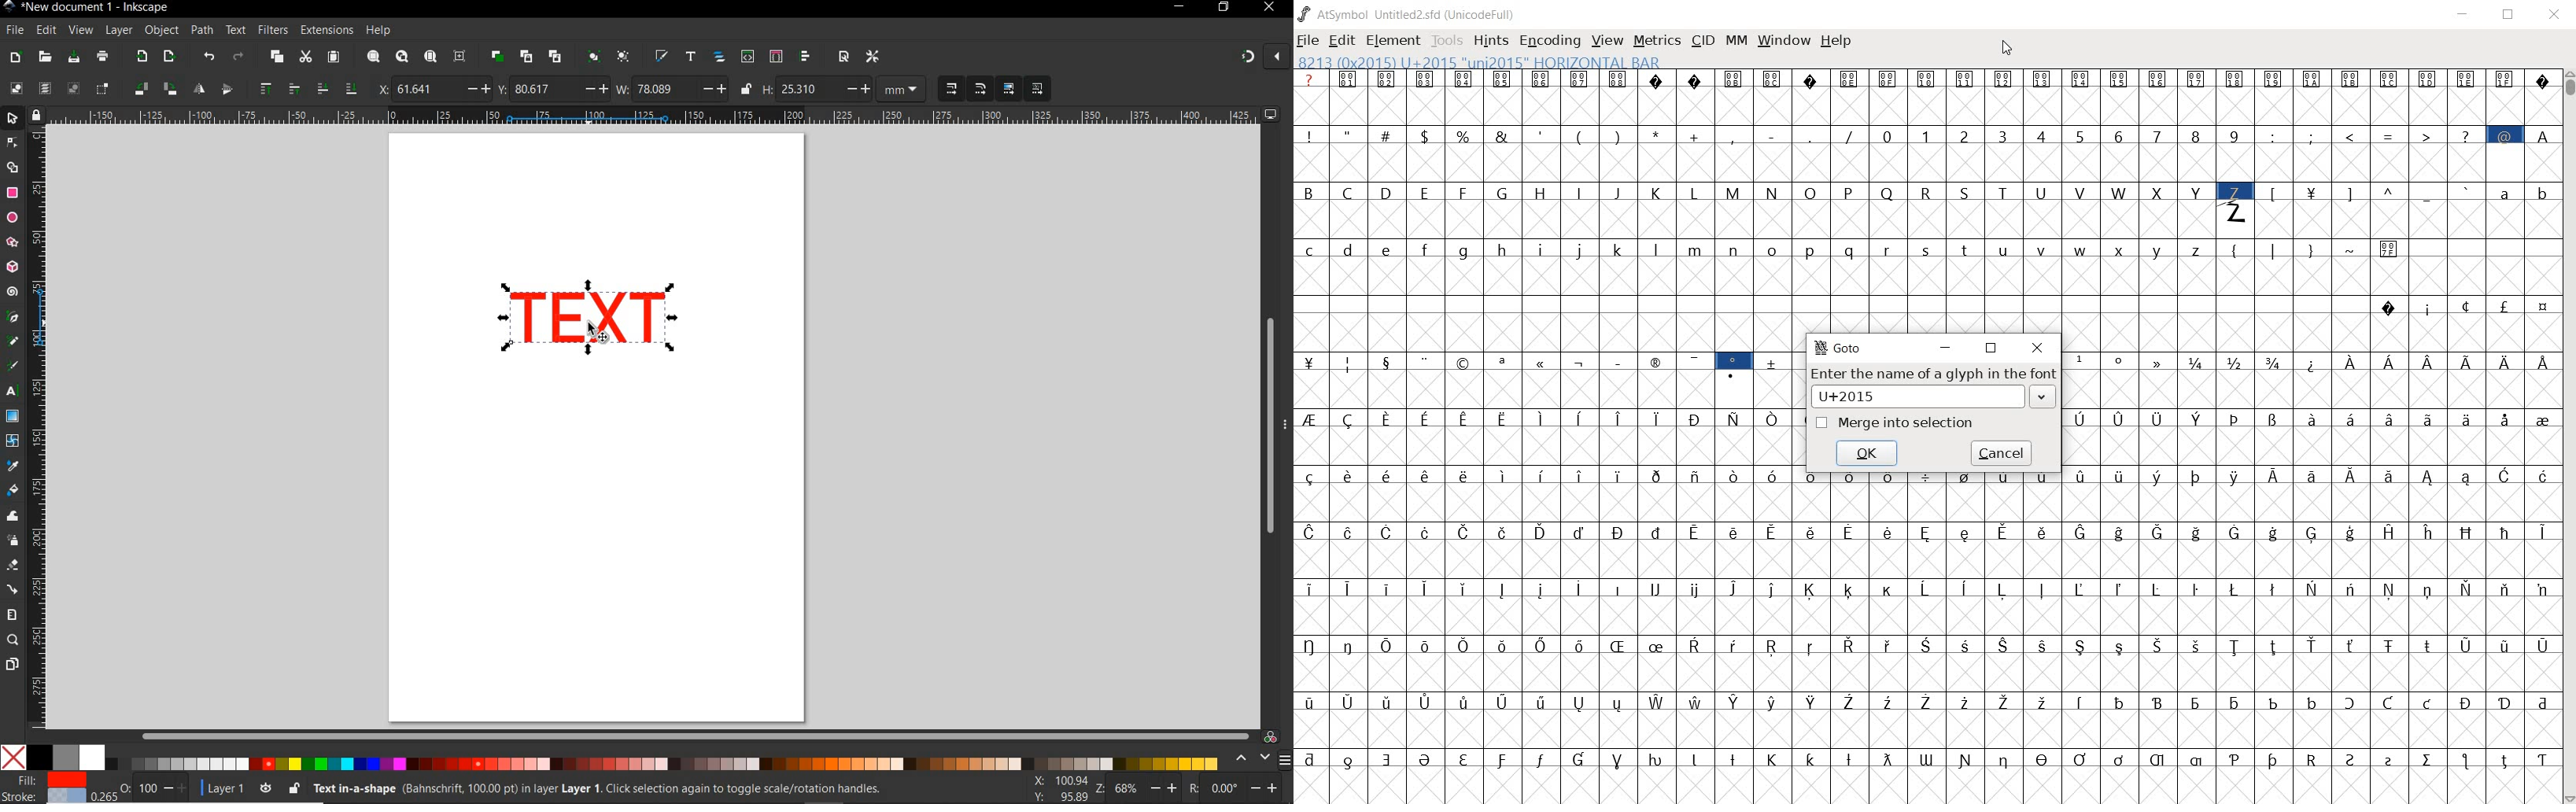 The width and height of the screenshot is (2576, 812). What do you see at coordinates (208, 57) in the screenshot?
I see `undo` at bounding box center [208, 57].